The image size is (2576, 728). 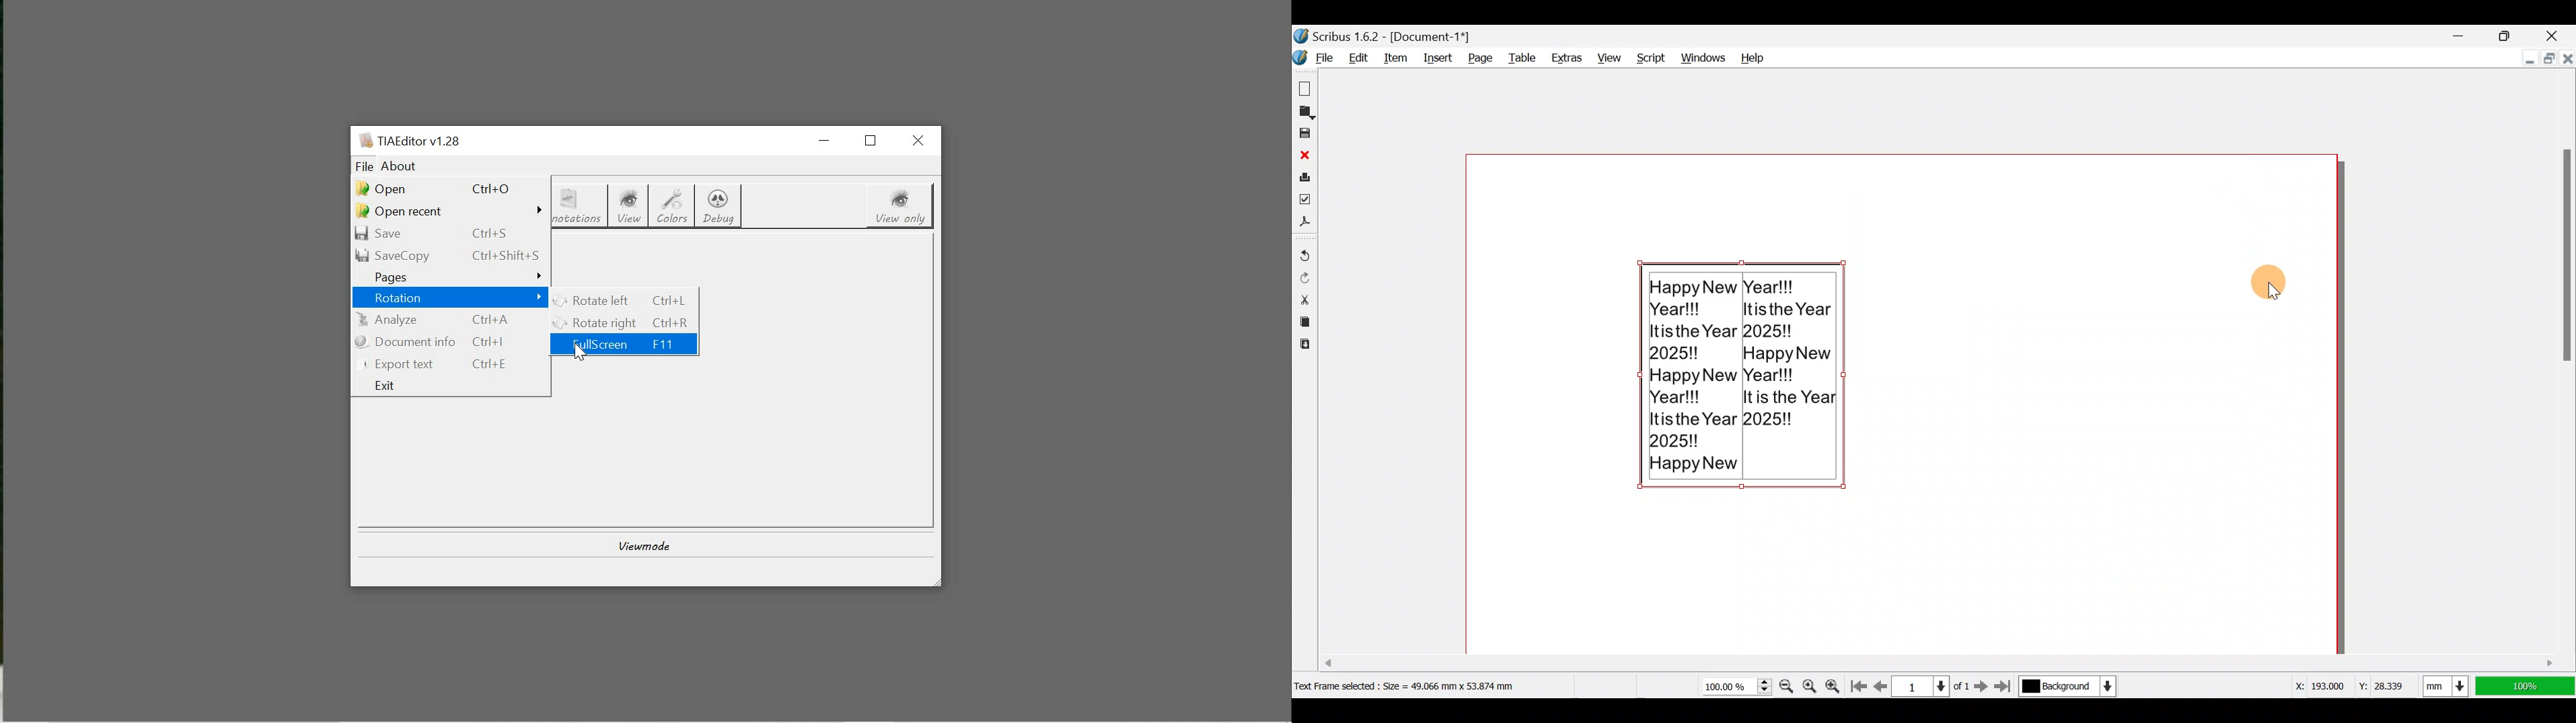 What do you see at coordinates (1304, 155) in the screenshot?
I see `Close` at bounding box center [1304, 155].